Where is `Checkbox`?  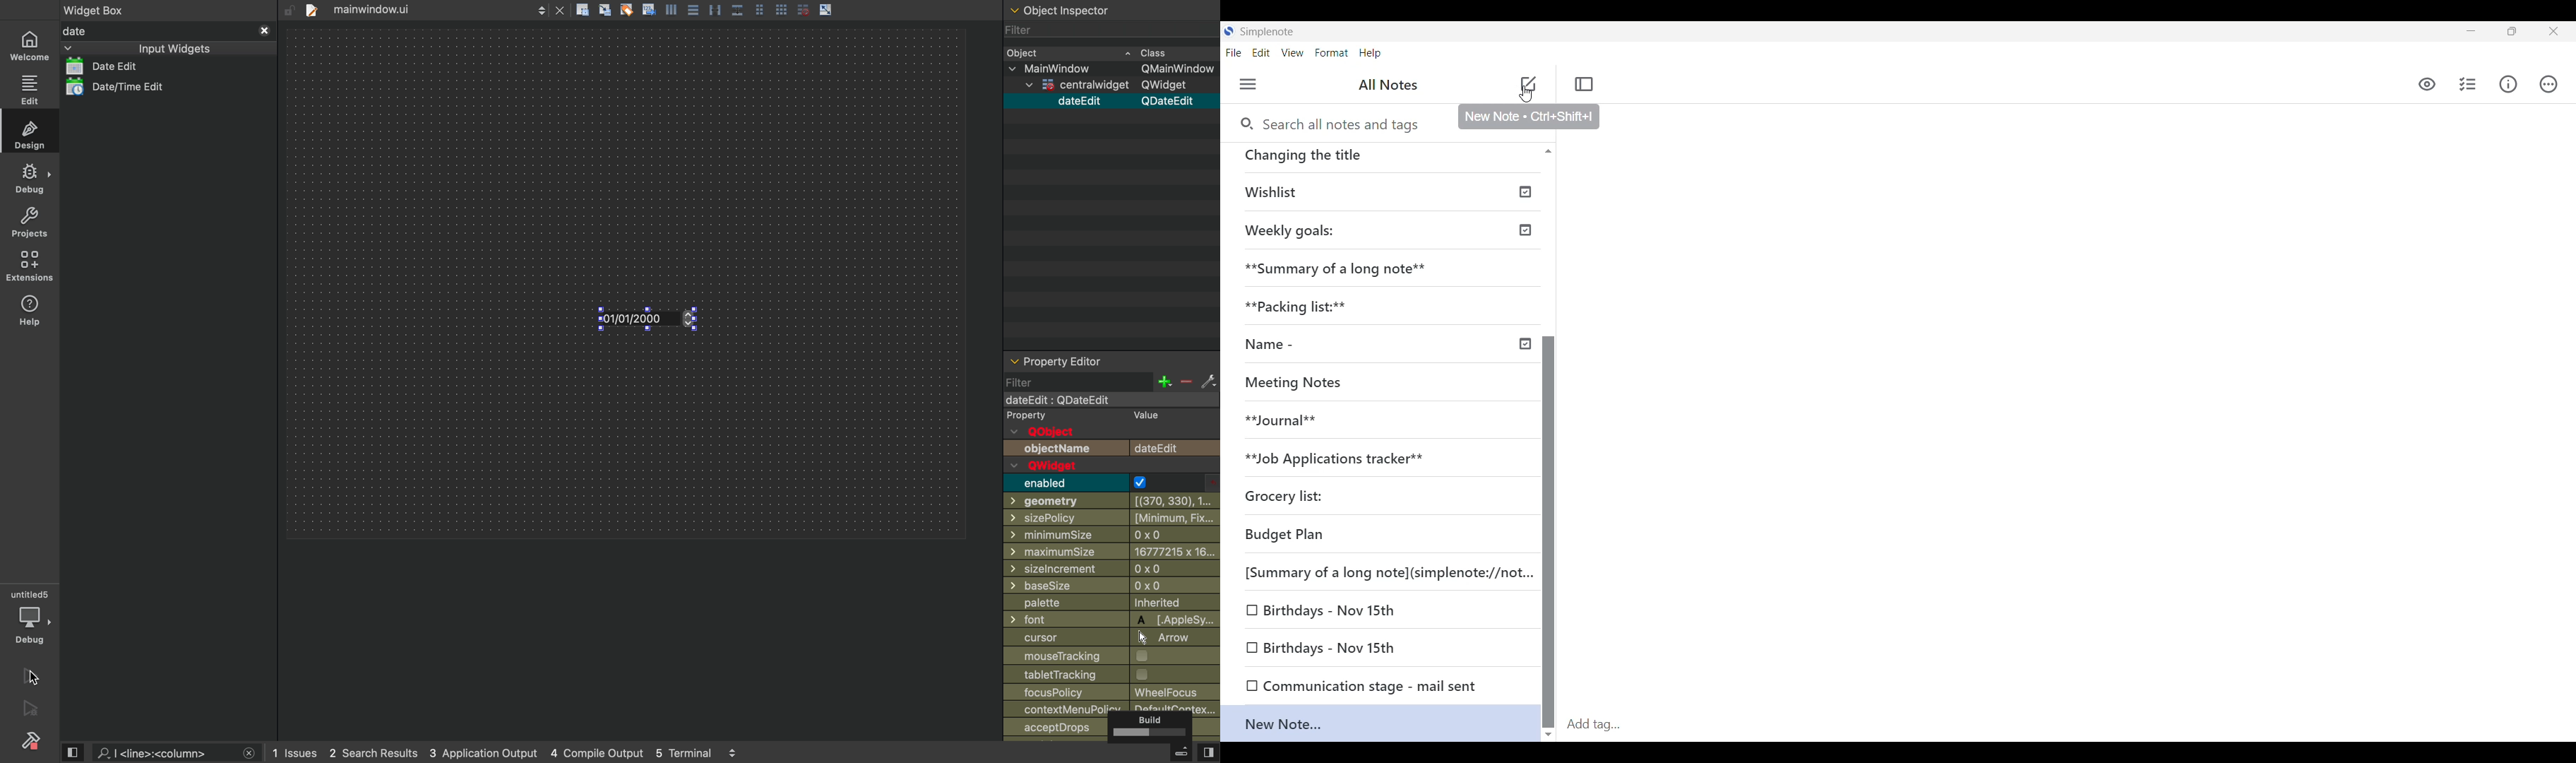 Checkbox is located at coordinates (1249, 612).